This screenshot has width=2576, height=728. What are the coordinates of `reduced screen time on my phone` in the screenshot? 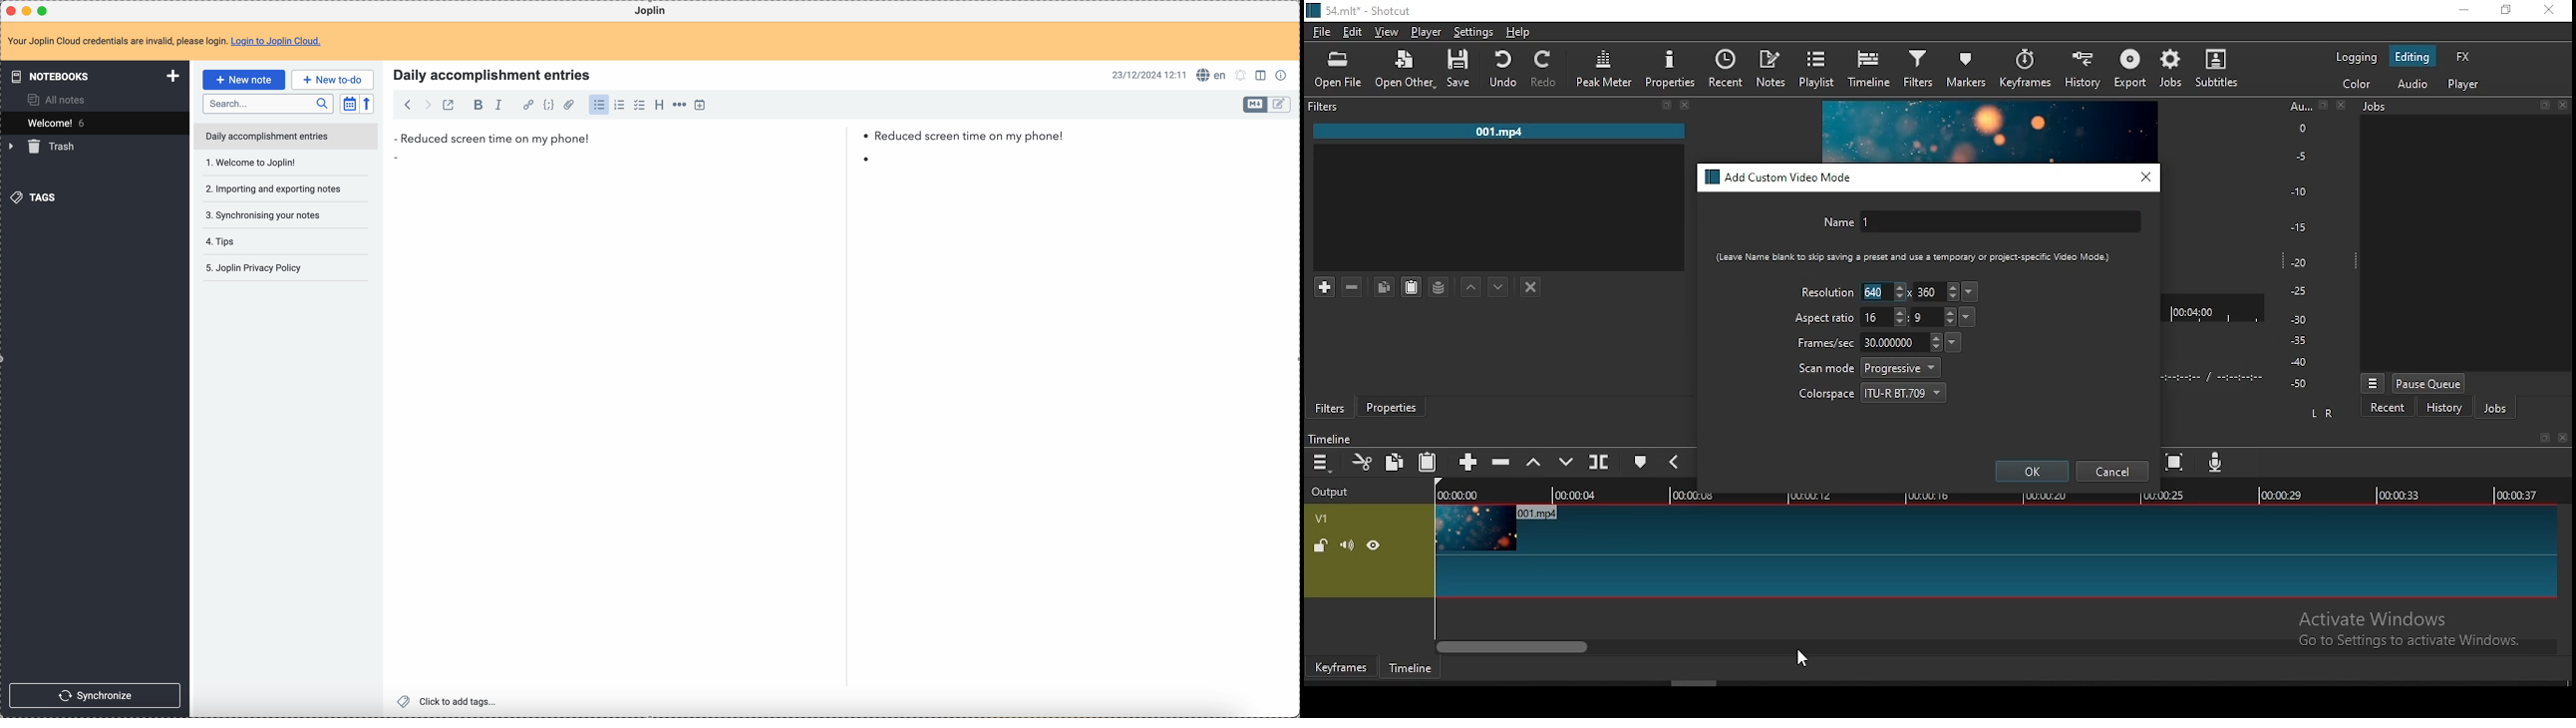 It's located at (729, 139).